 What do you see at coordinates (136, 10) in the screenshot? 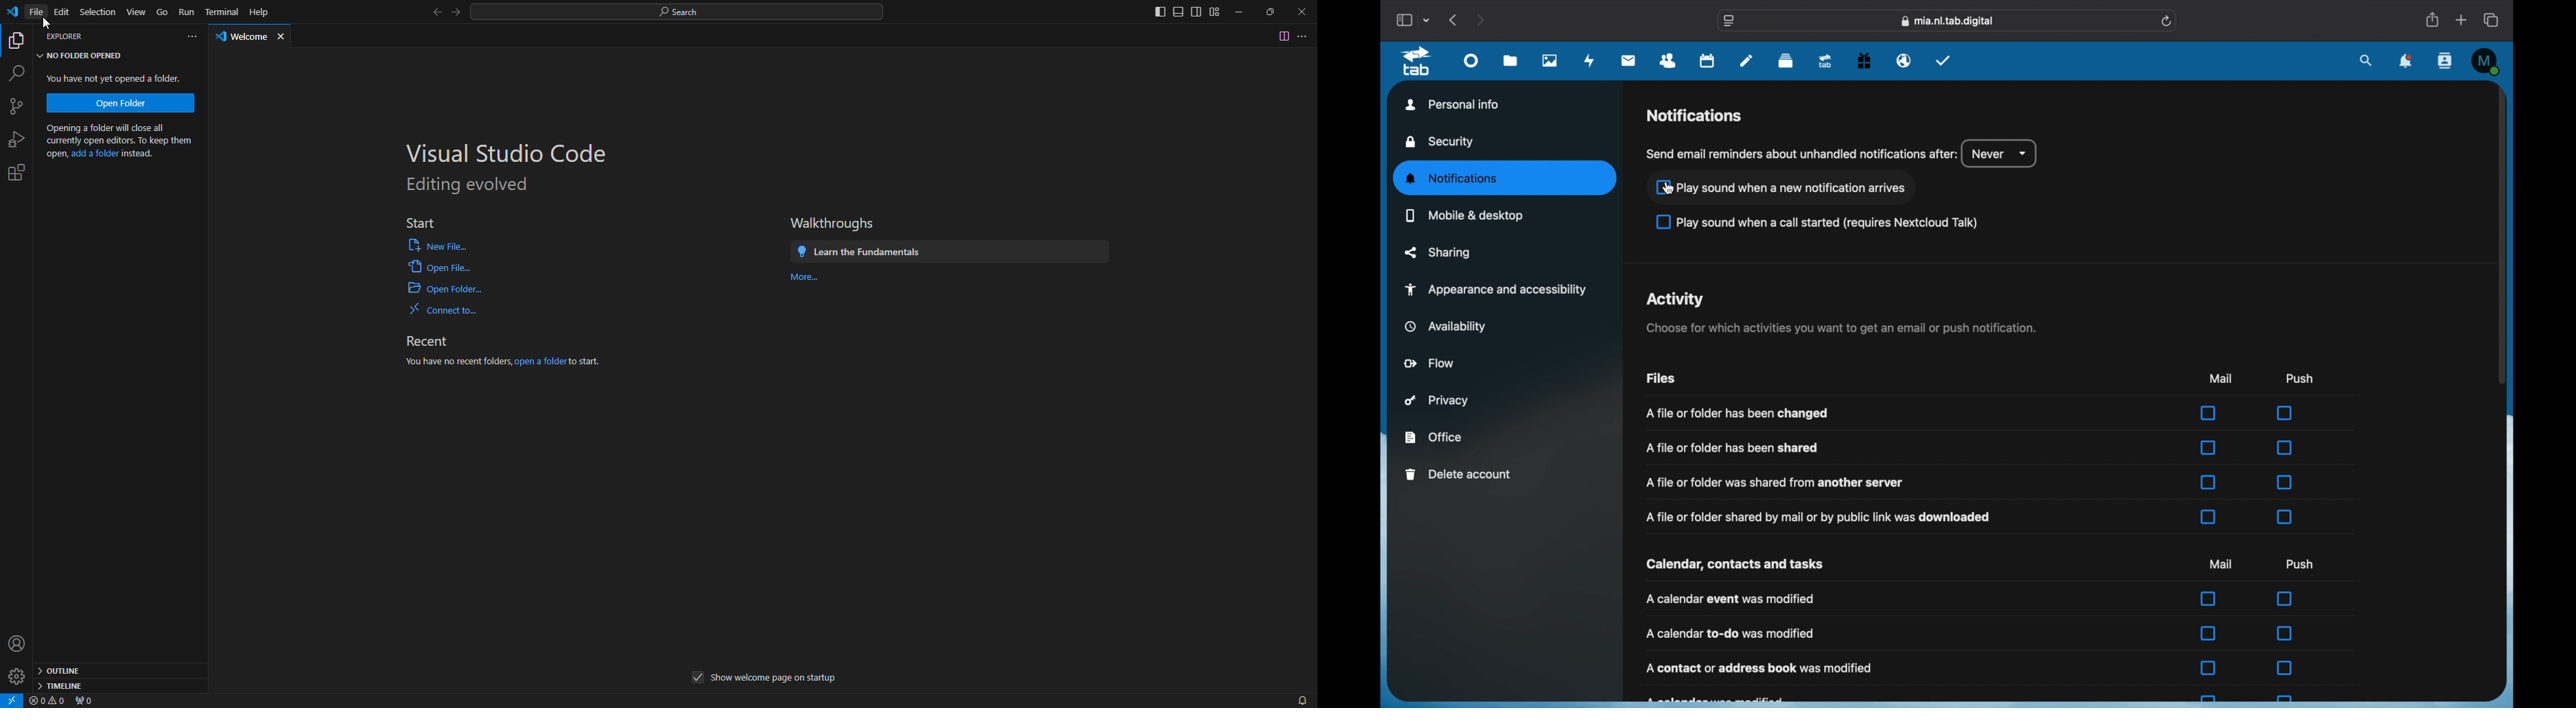
I see `view` at bounding box center [136, 10].